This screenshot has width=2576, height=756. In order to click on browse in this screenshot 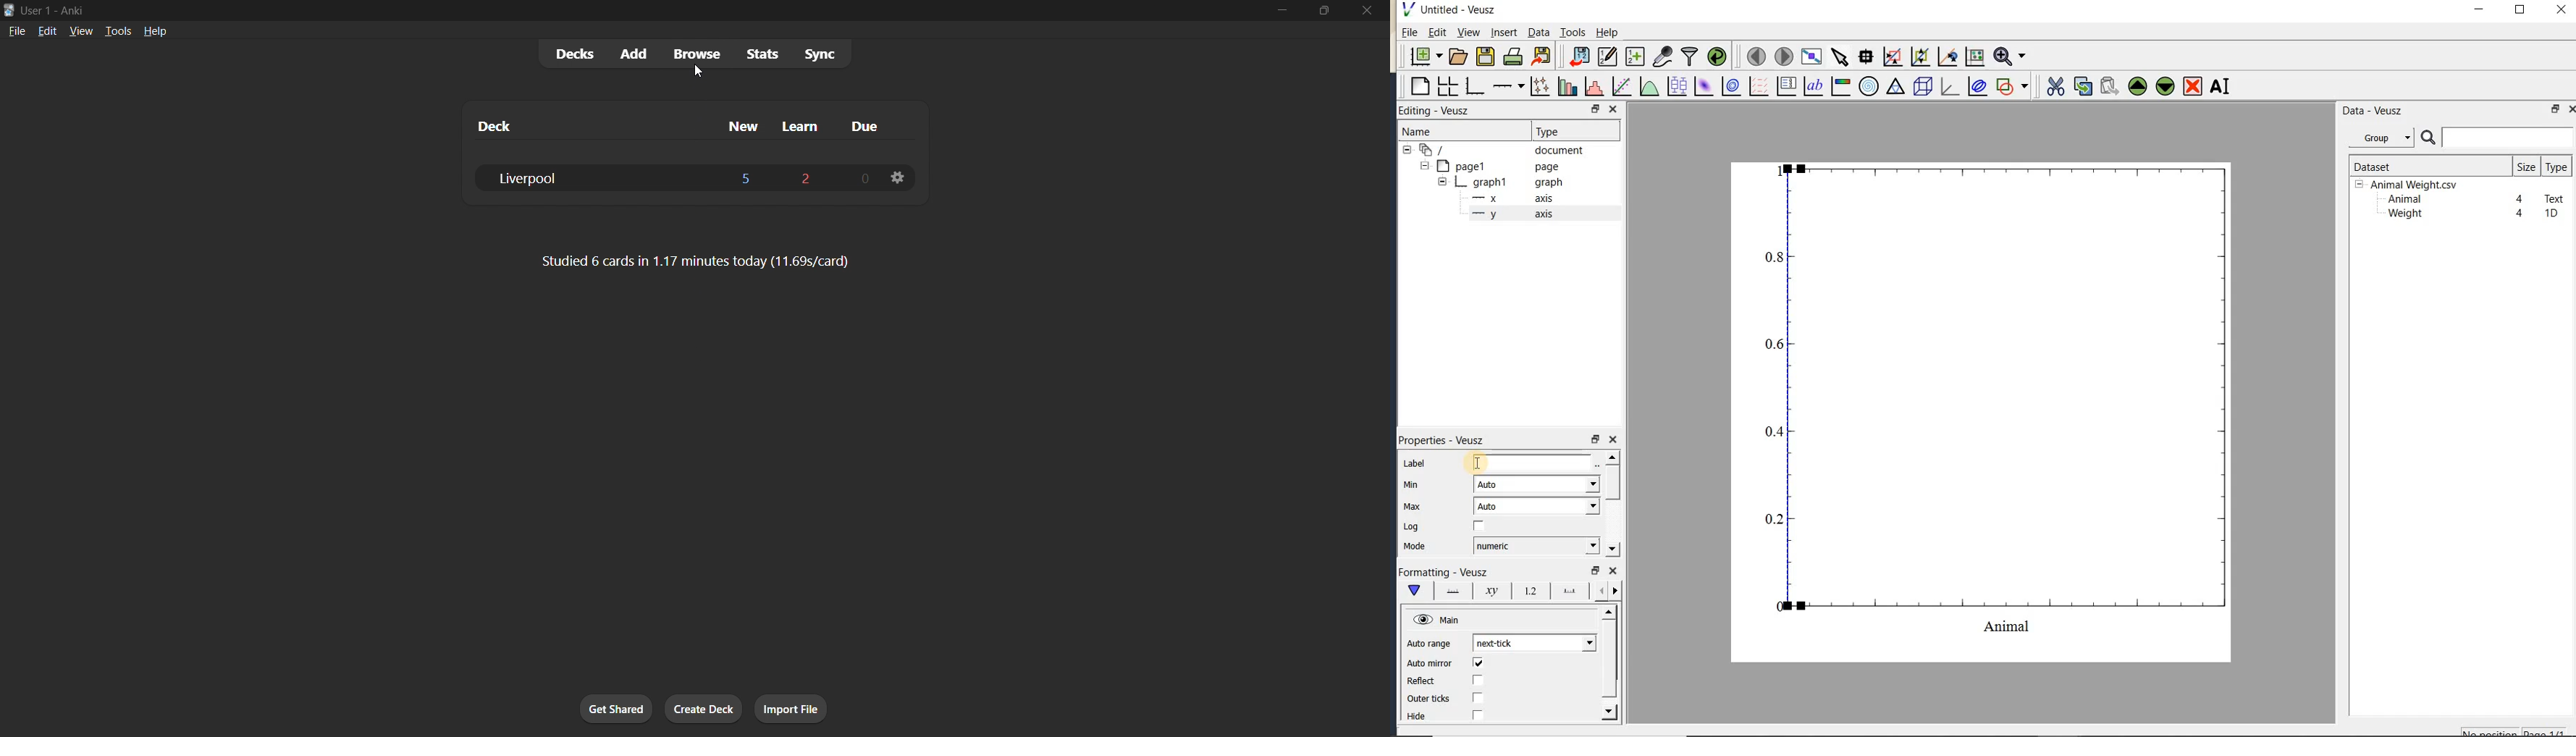, I will do `click(696, 54)`.